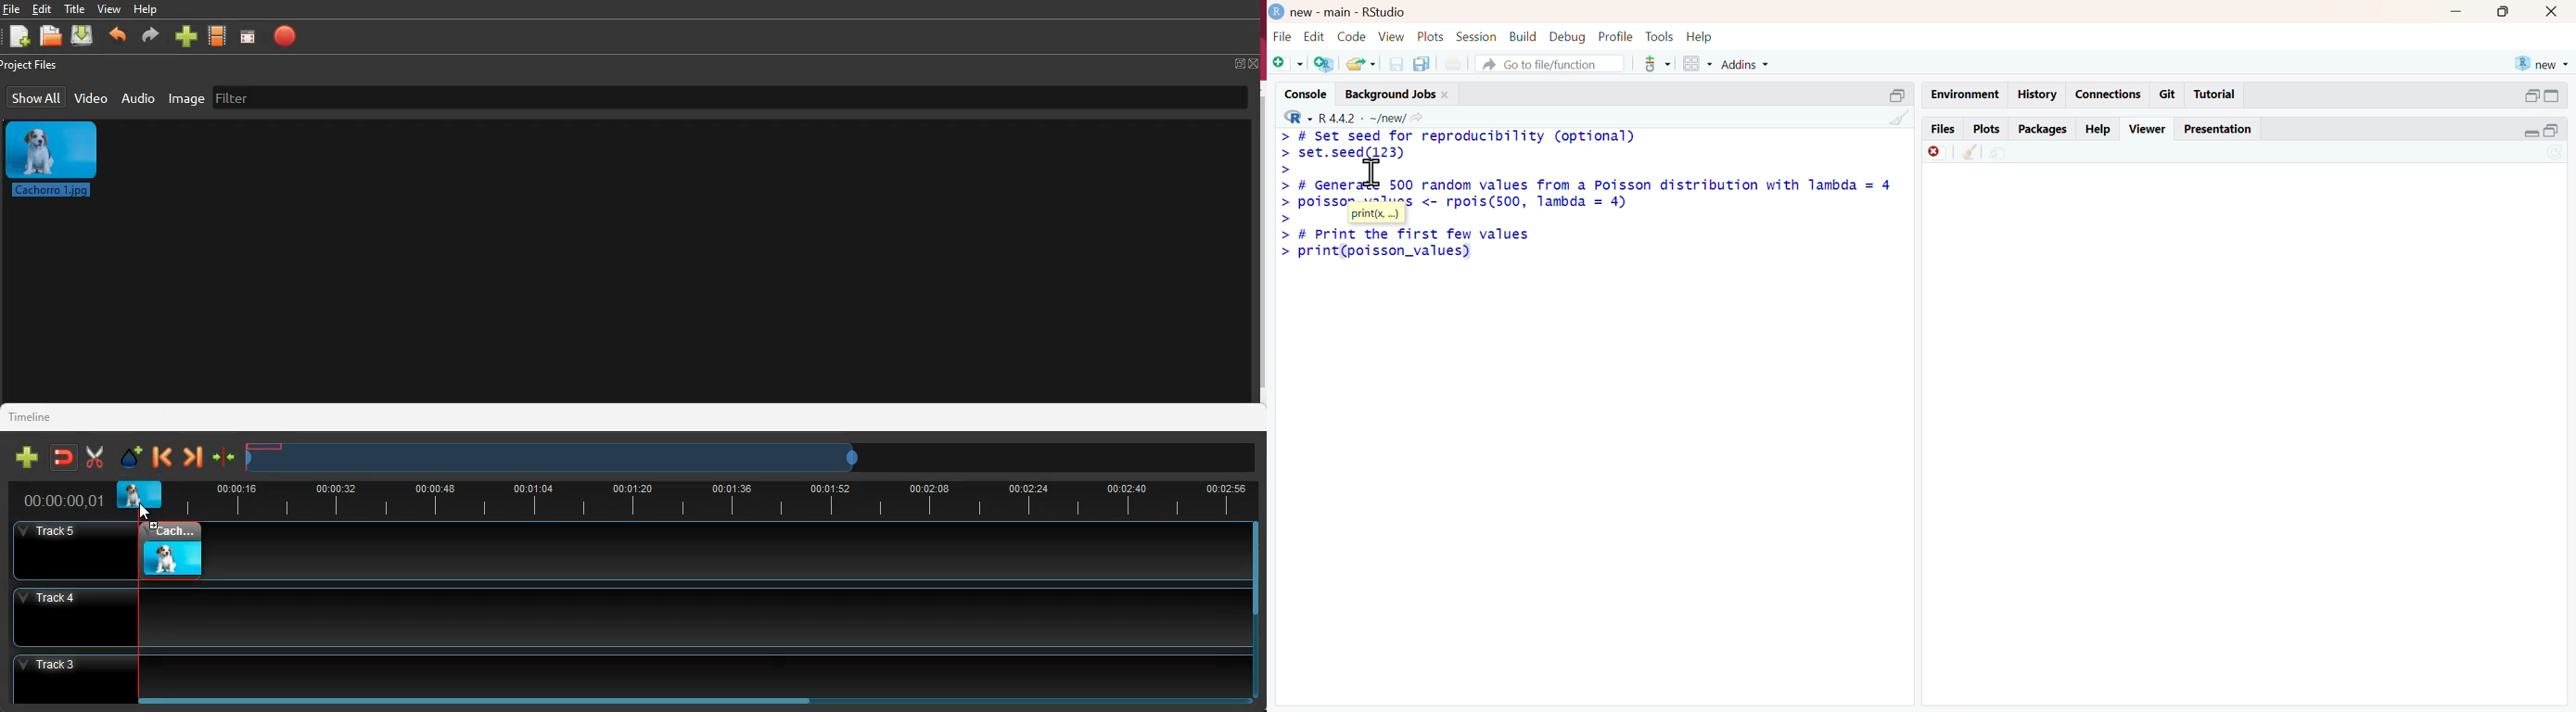 This screenshot has height=728, width=2576. What do you see at coordinates (1454, 61) in the screenshot?
I see `print` at bounding box center [1454, 61].